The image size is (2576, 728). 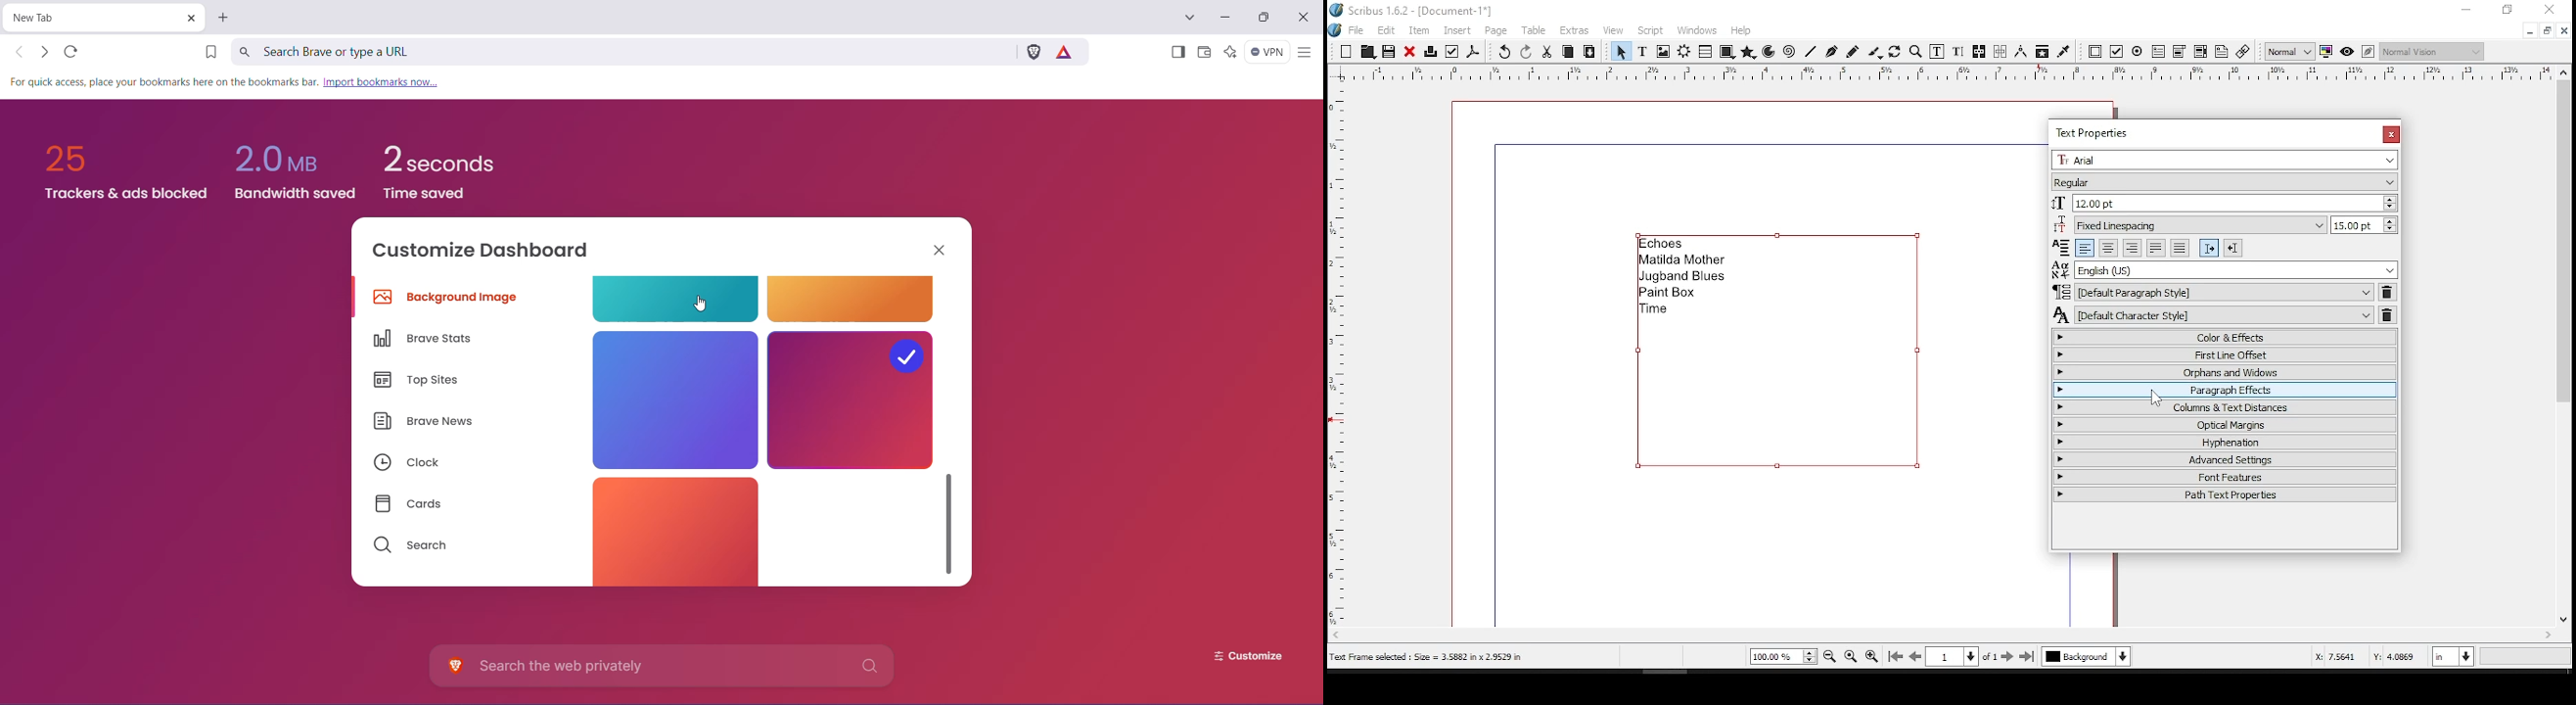 What do you see at coordinates (2289, 51) in the screenshot?
I see `select image preview quality` at bounding box center [2289, 51].